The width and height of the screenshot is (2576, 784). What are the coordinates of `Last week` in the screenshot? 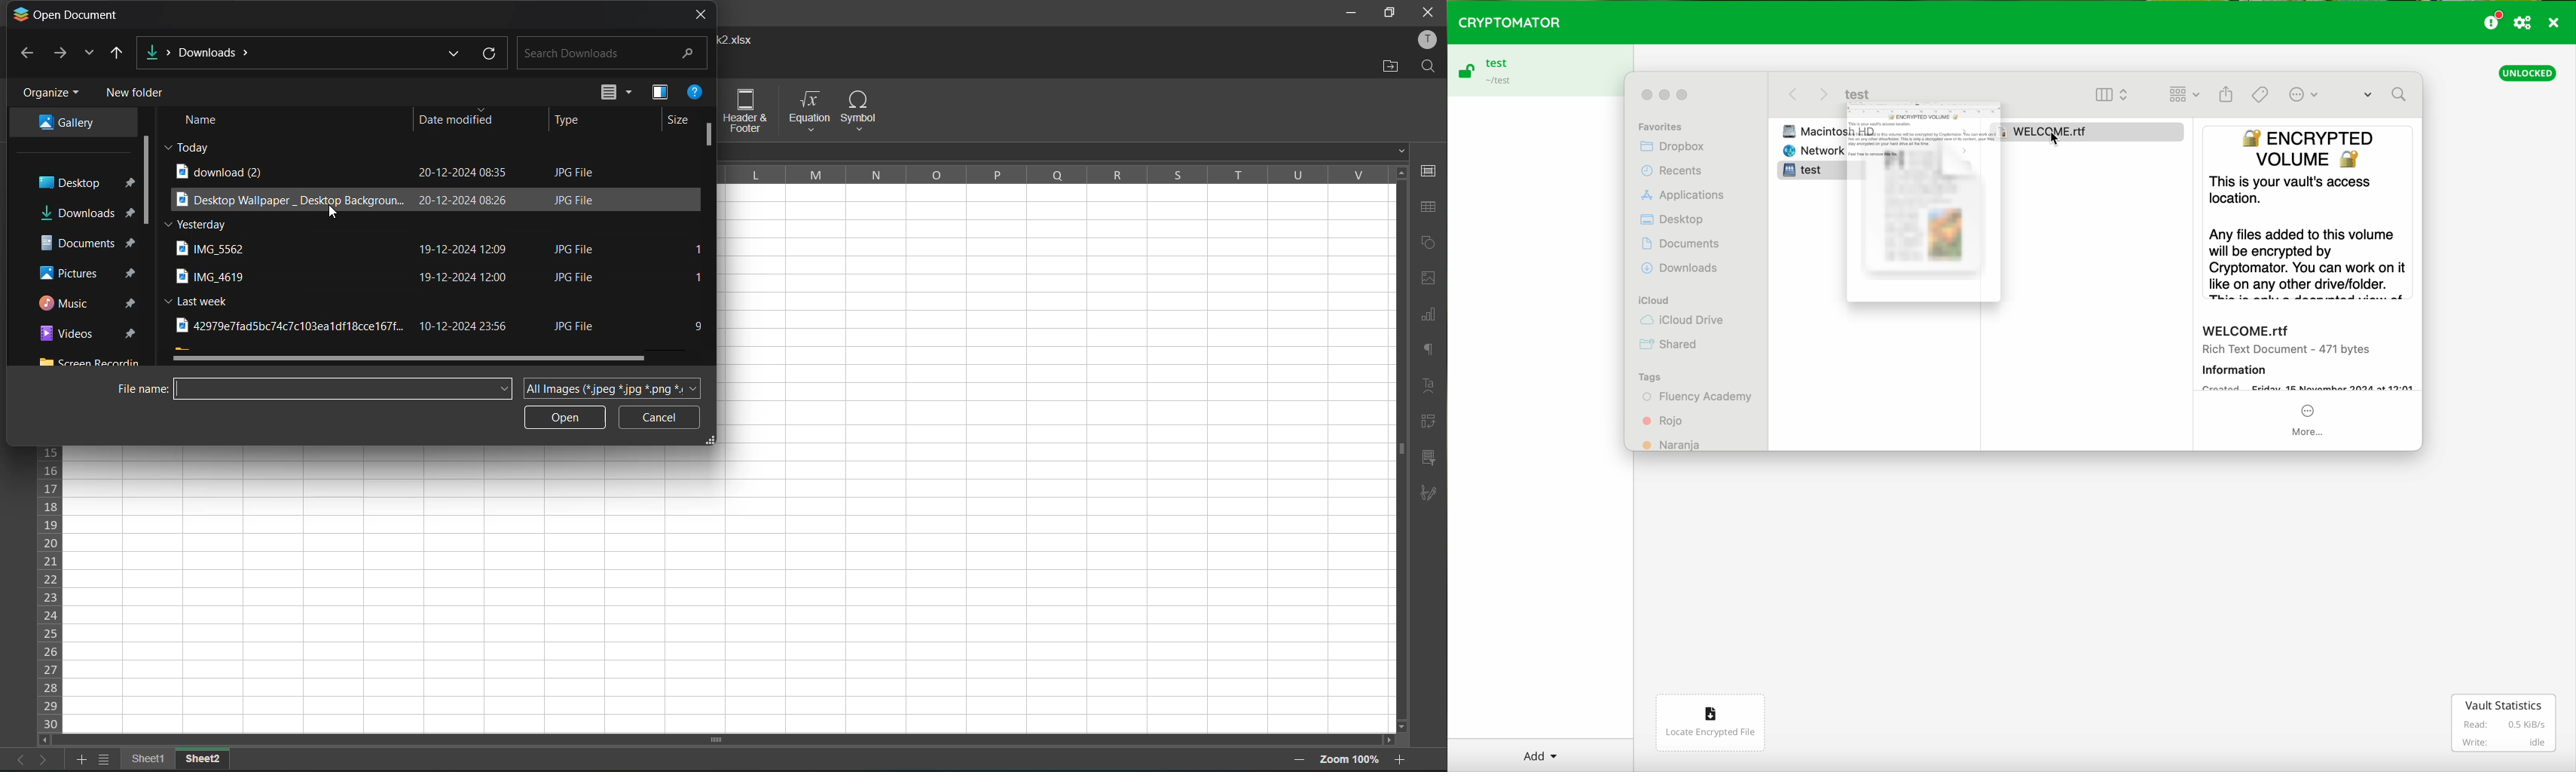 It's located at (202, 300).